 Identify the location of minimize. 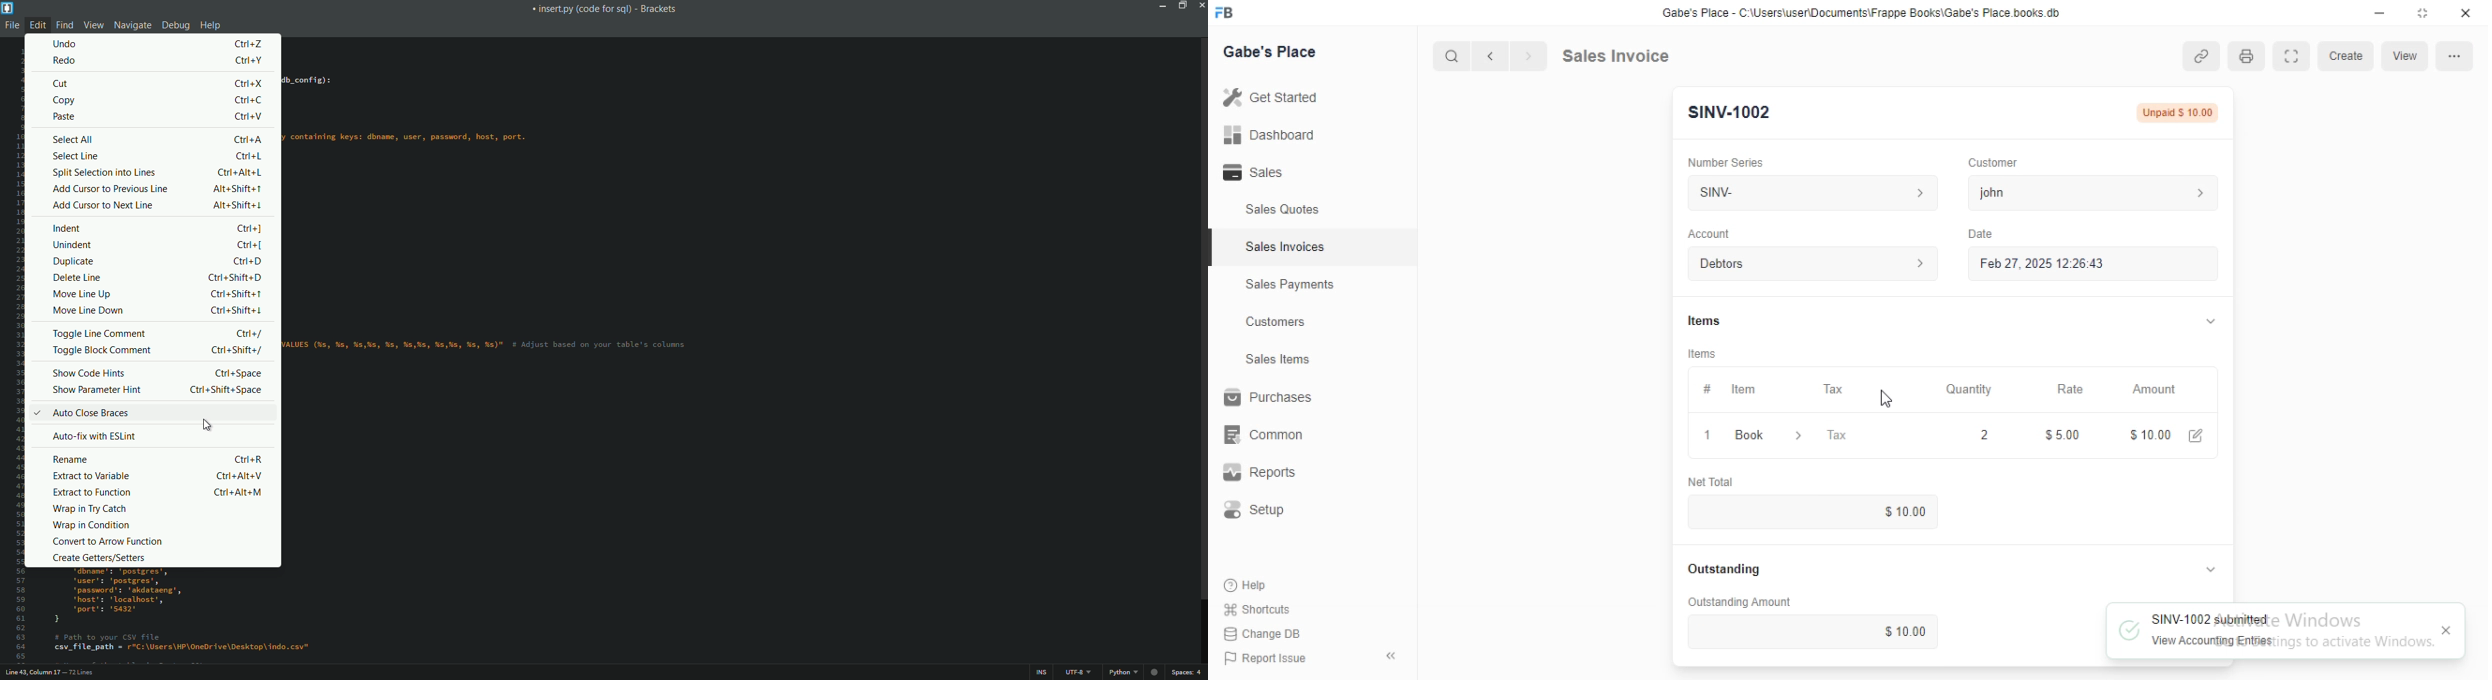
(1162, 5).